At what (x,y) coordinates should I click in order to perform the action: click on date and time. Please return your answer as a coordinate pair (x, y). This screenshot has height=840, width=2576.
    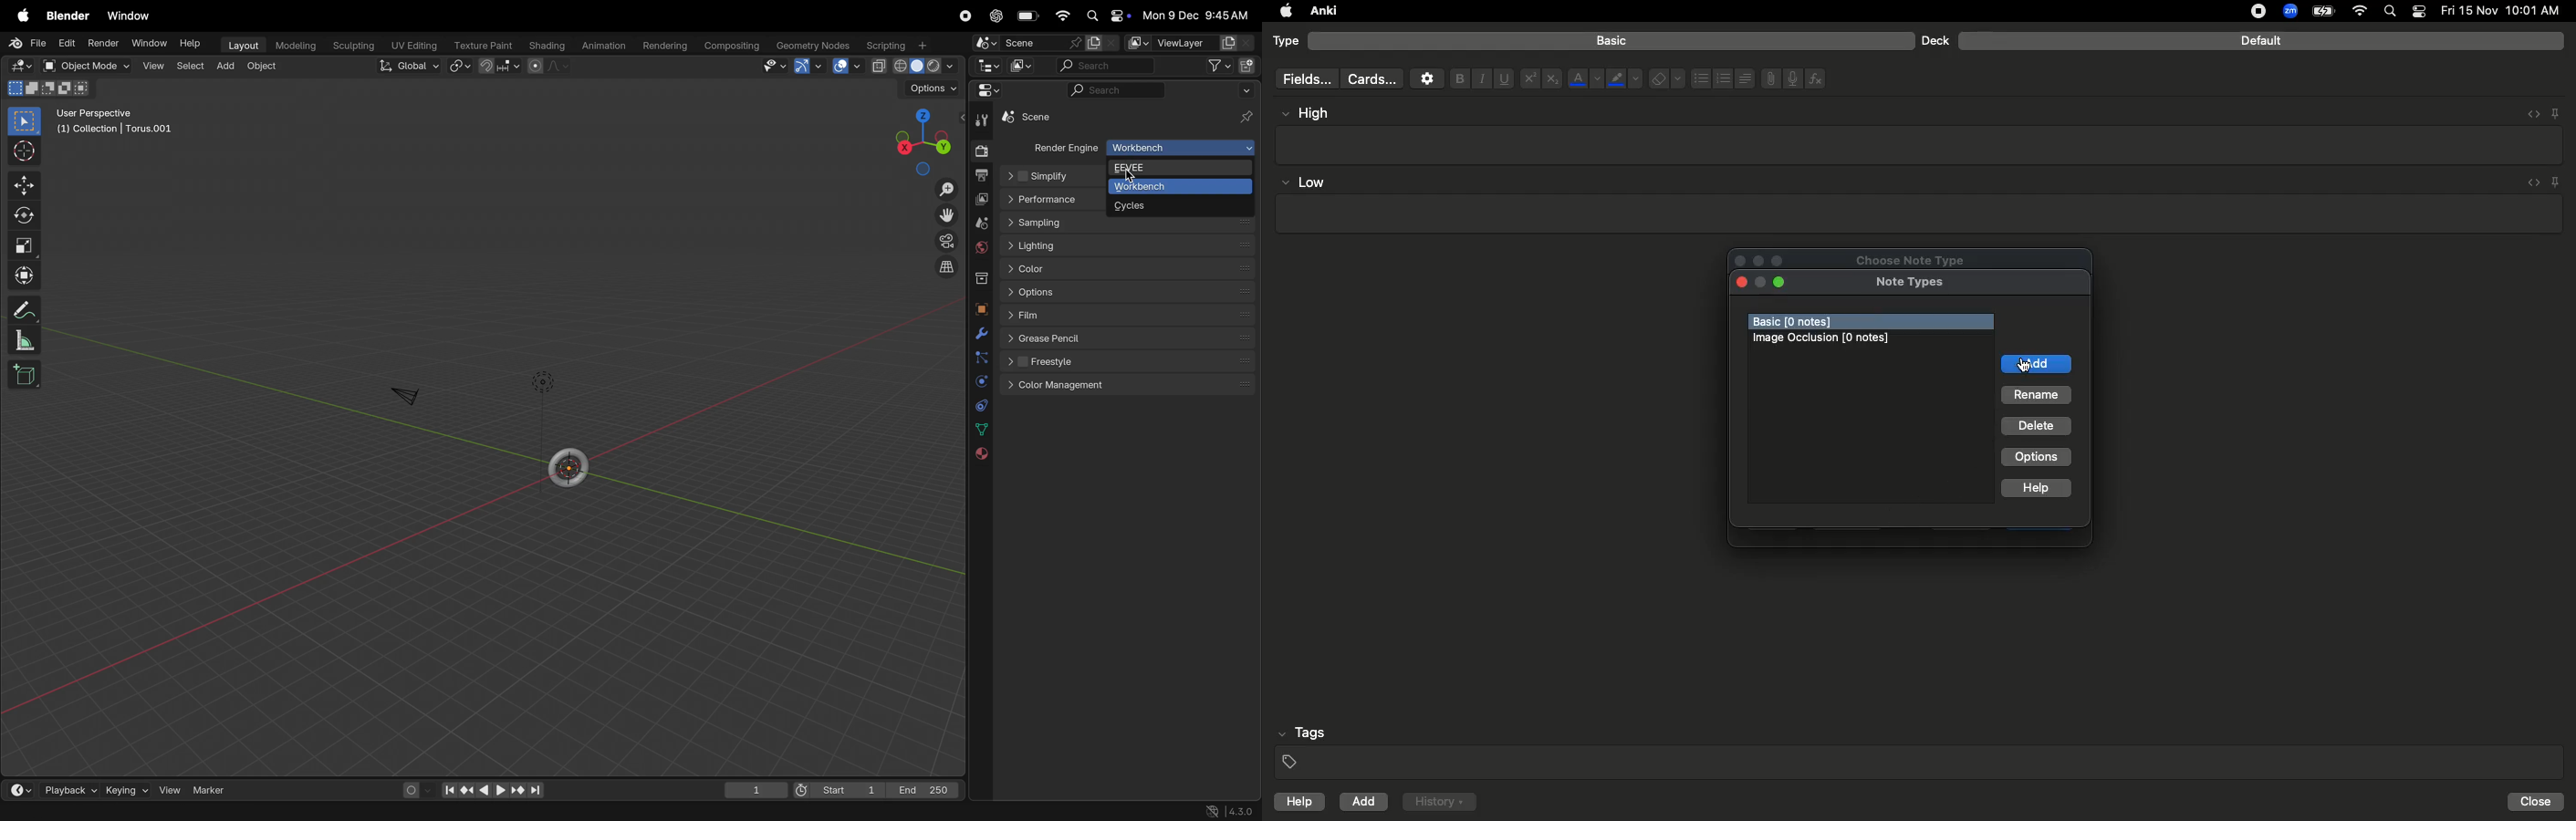
    Looking at the image, I should click on (2506, 10).